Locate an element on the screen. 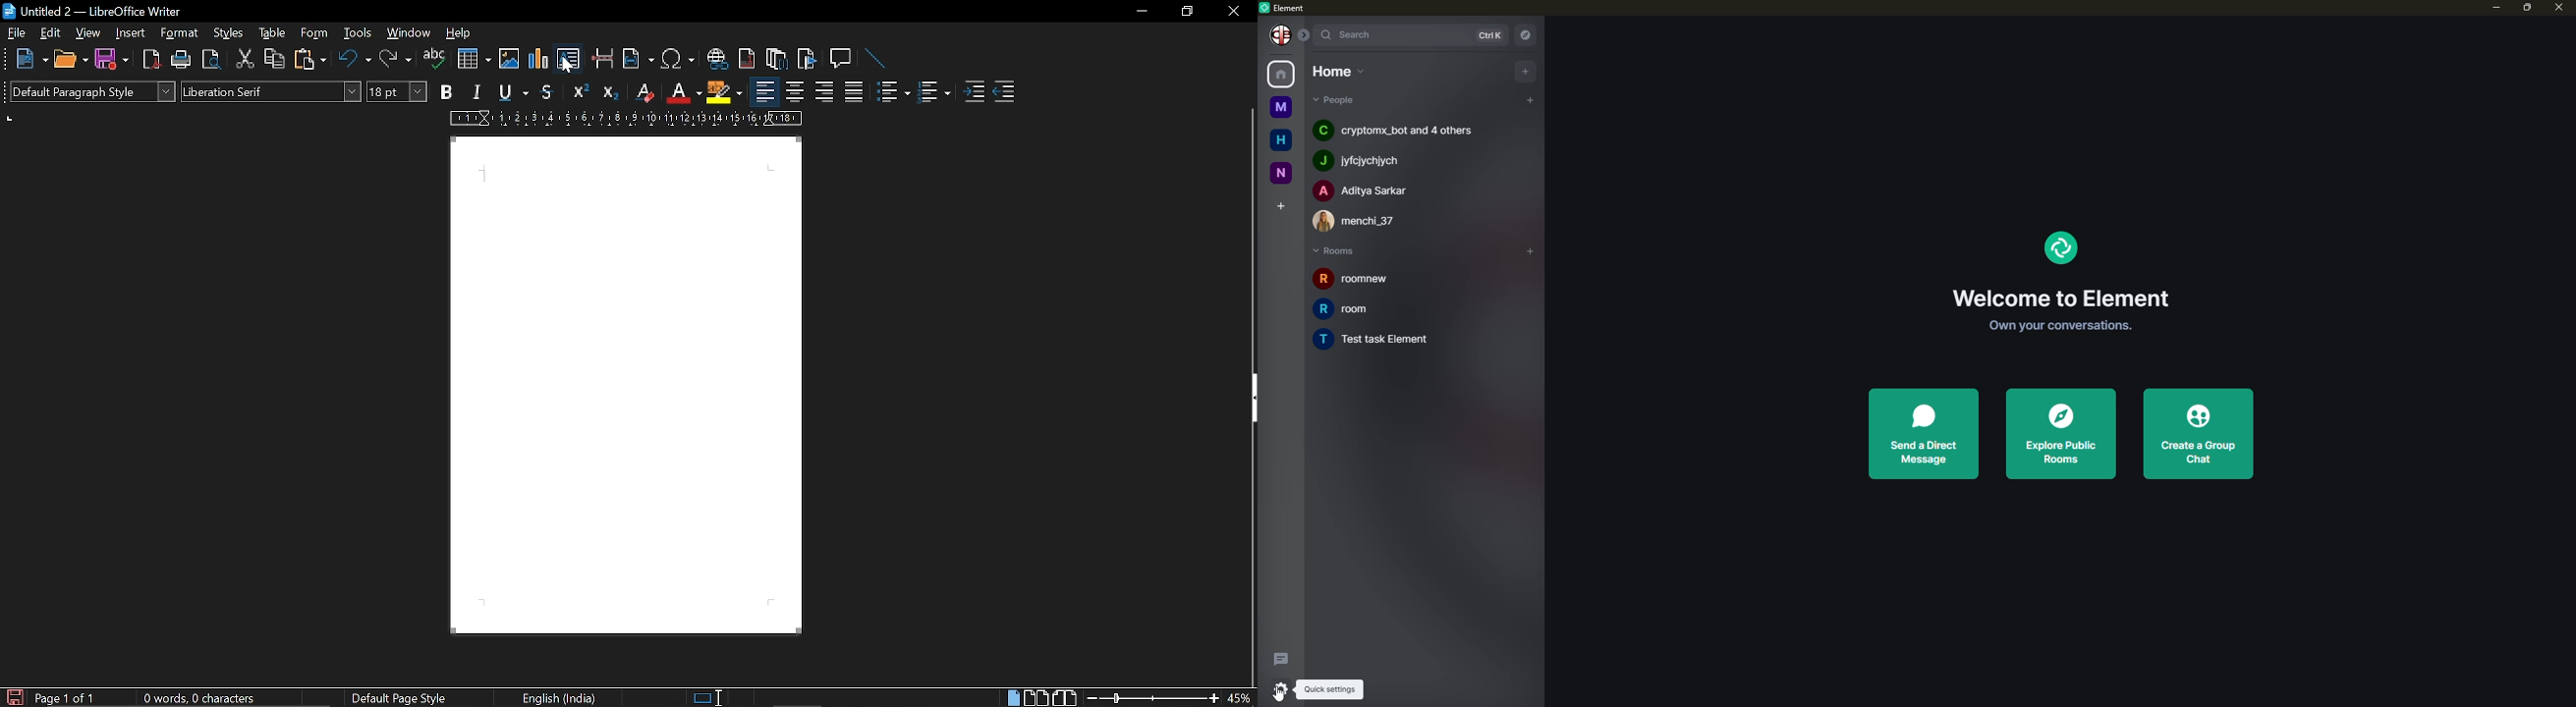 The width and height of the screenshot is (2576, 728). vertical scroll bar is located at coordinates (1250, 557).